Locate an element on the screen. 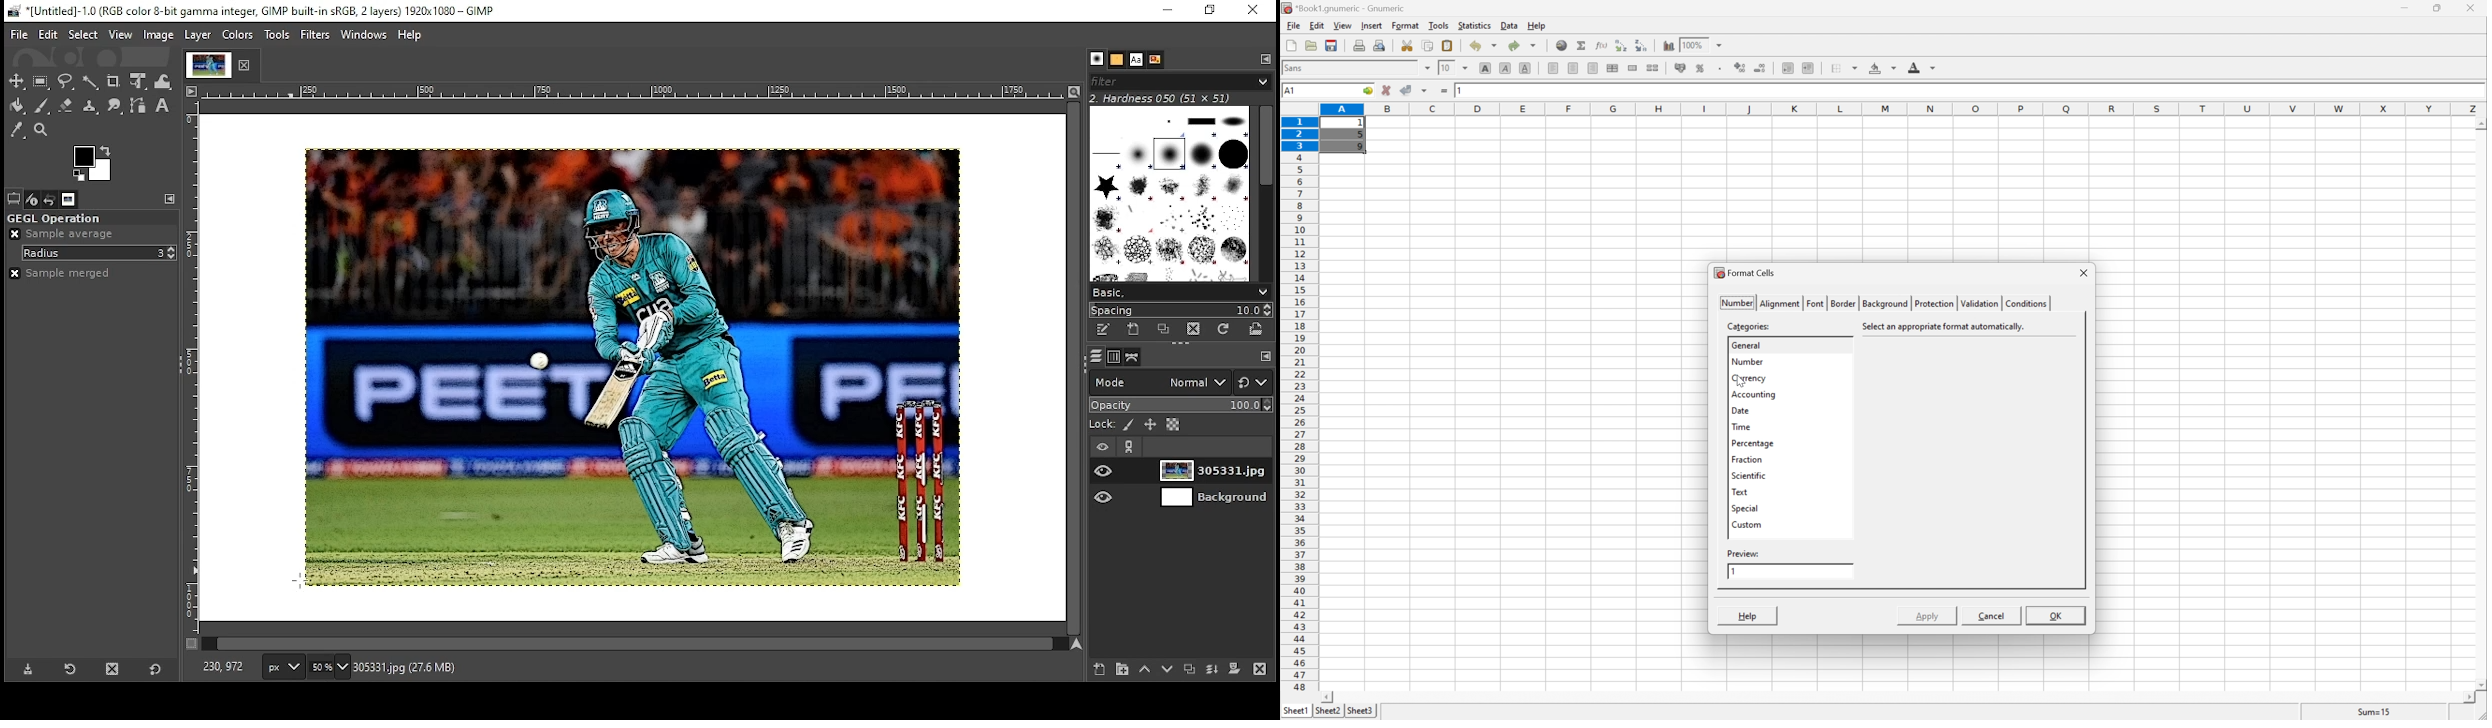 The height and width of the screenshot is (728, 2492). restore is located at coordinates (1208, 11).